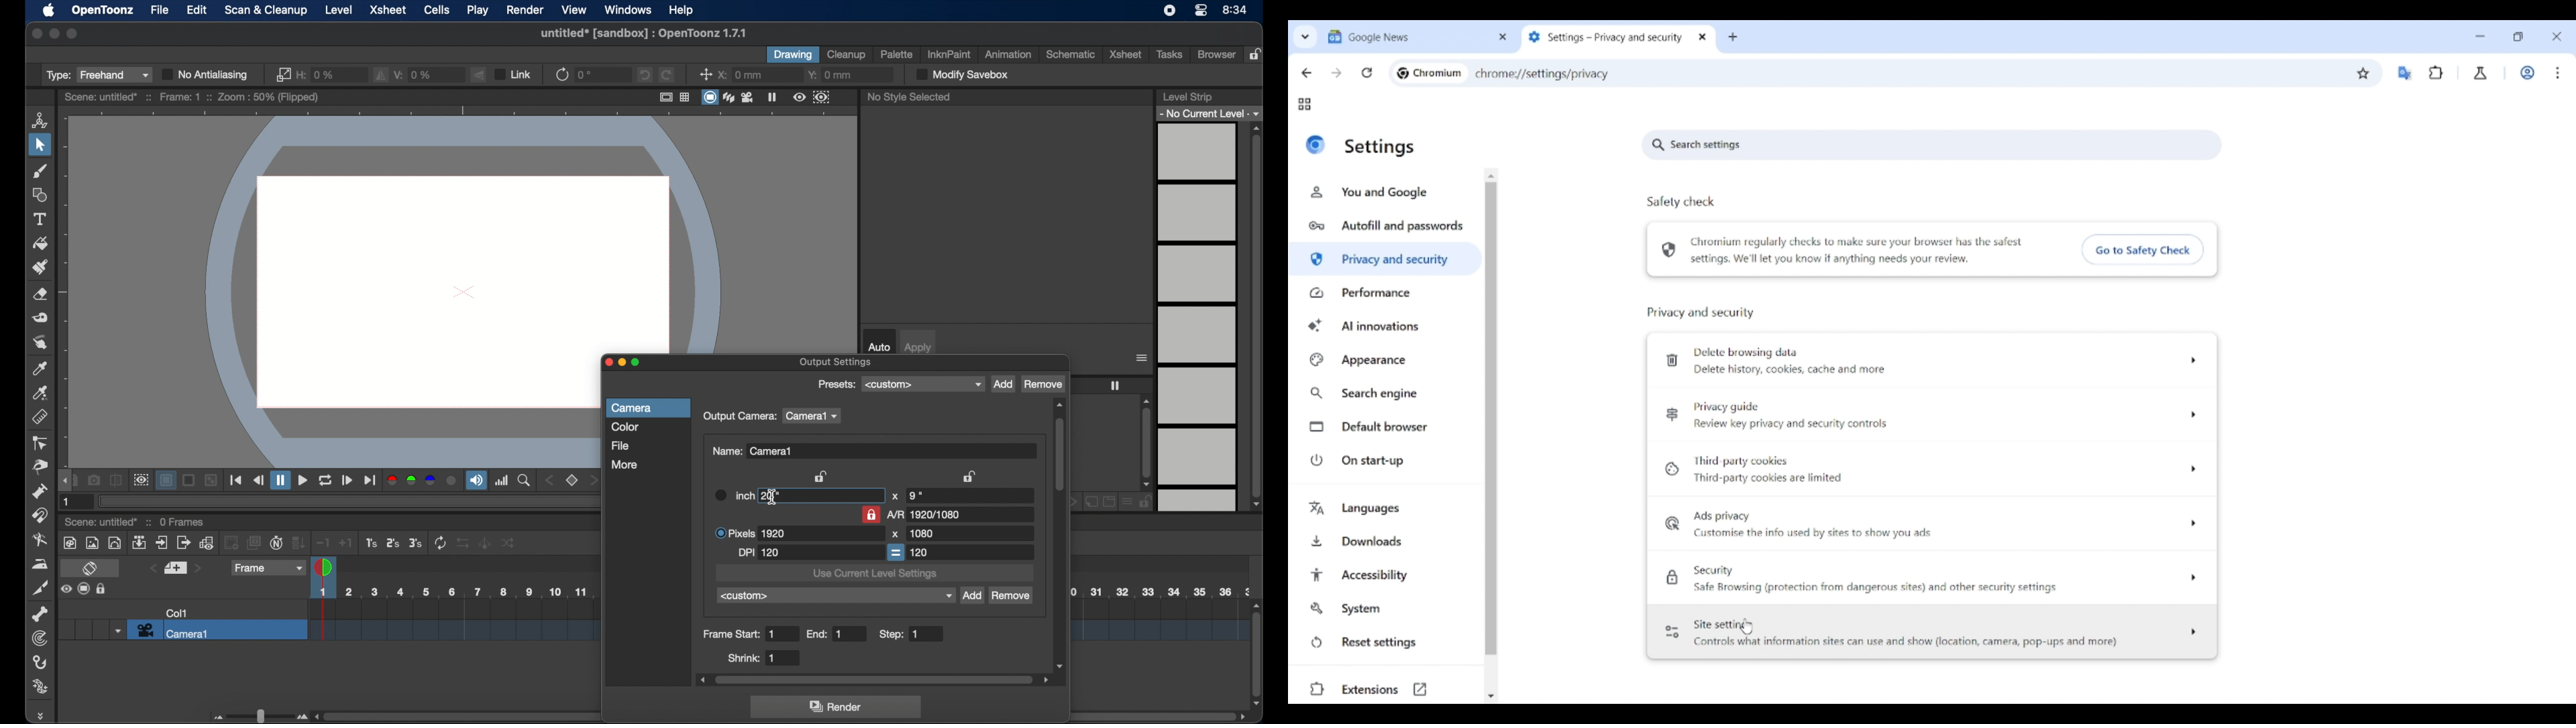 The image size is (2576, 728). Describe the element at coordinates (1733, 38) in the screenshot. I see `Add new tab` at that location.